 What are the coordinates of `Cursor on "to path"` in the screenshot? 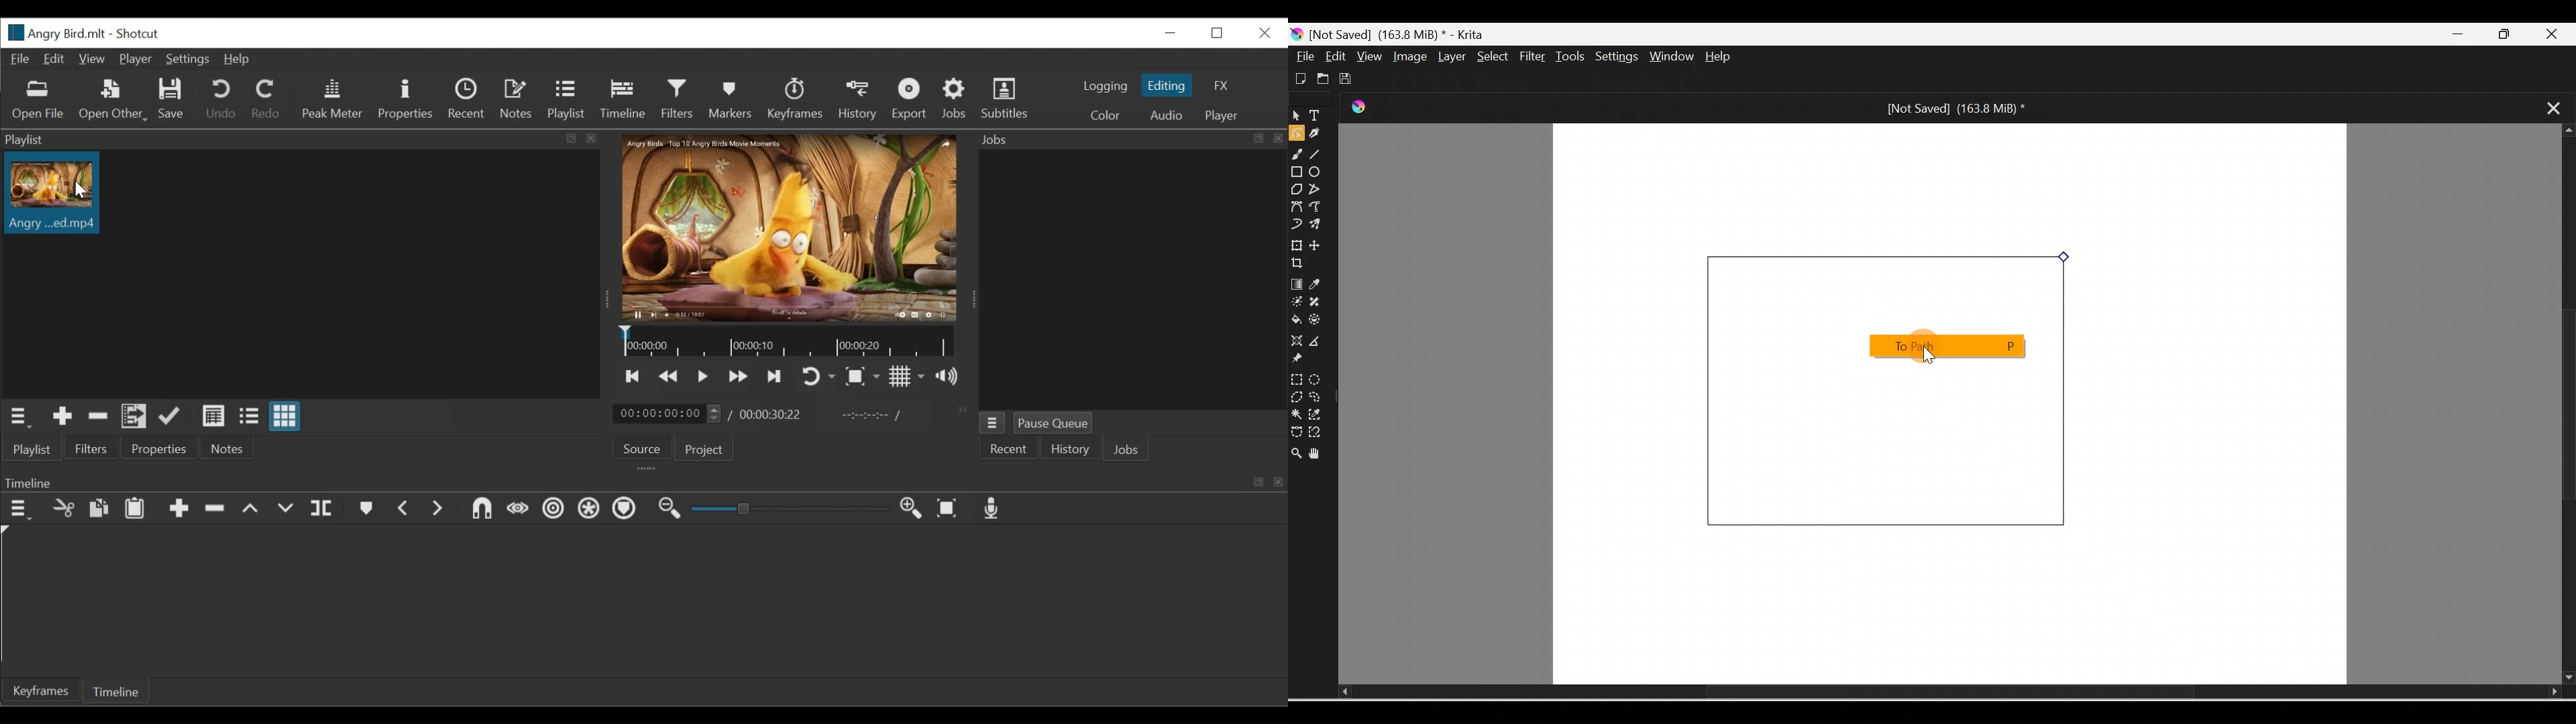 It's located at (1939, 346).